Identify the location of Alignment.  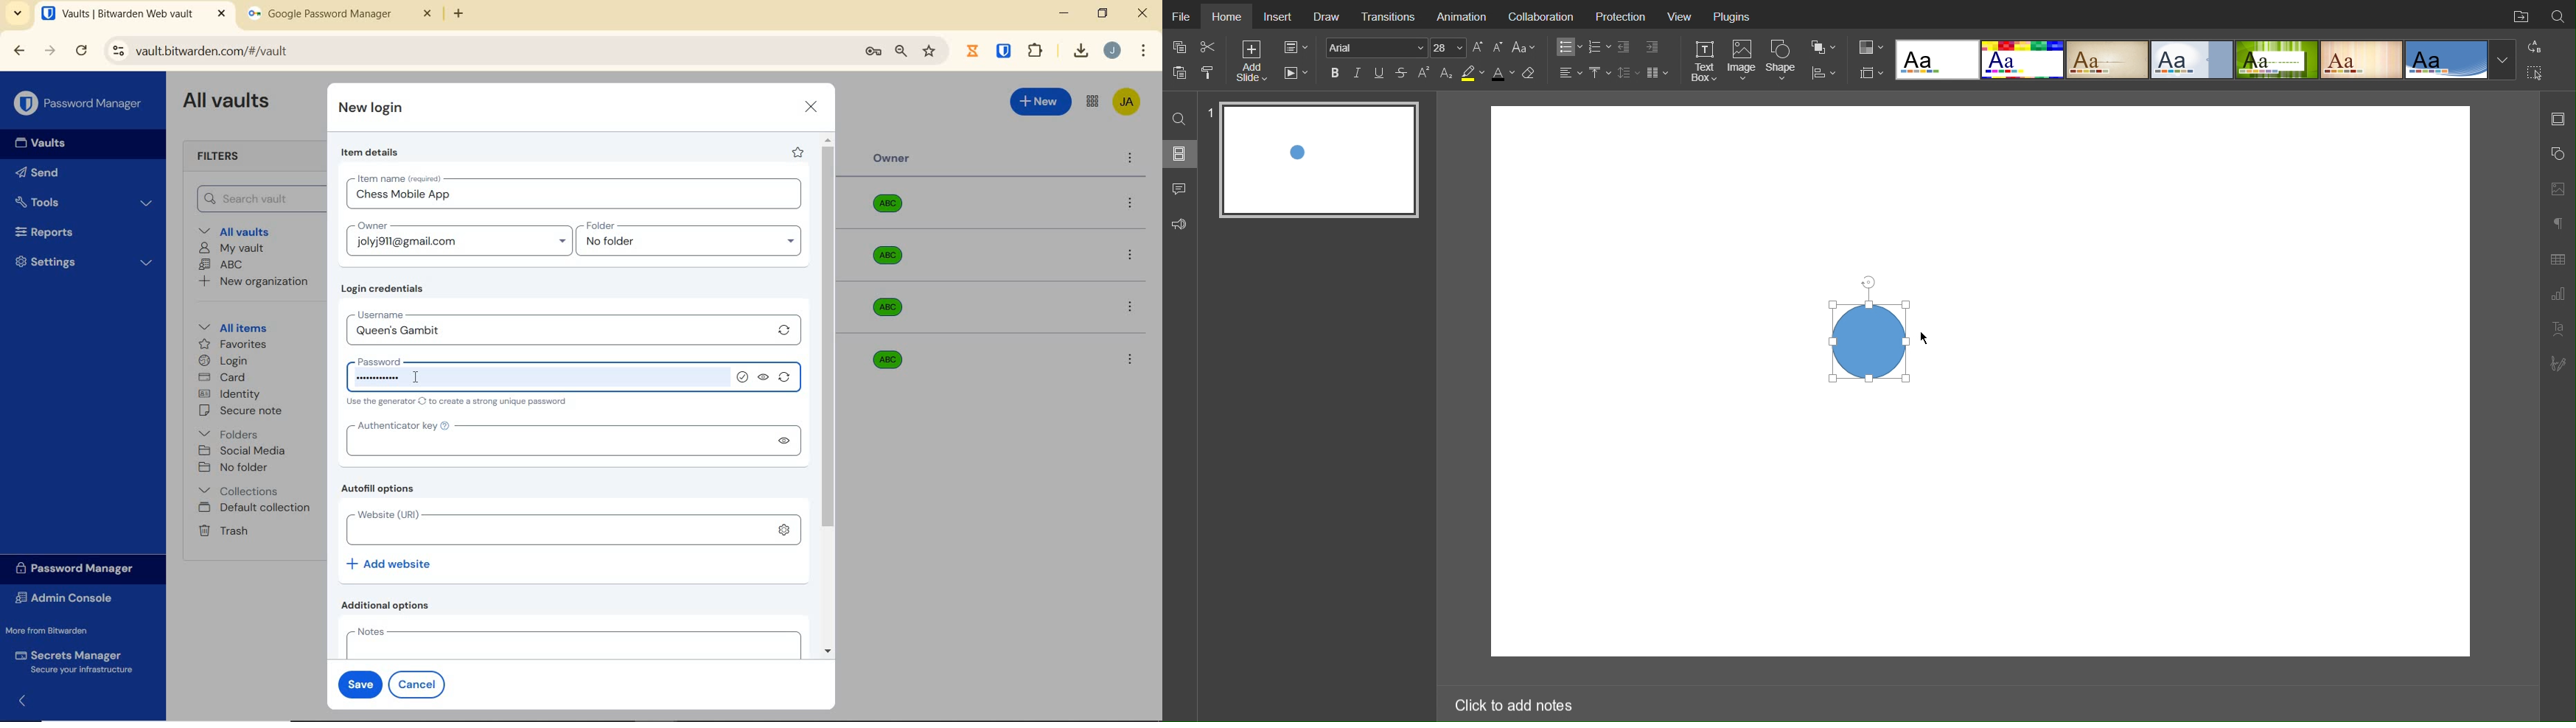
(1569, 72).